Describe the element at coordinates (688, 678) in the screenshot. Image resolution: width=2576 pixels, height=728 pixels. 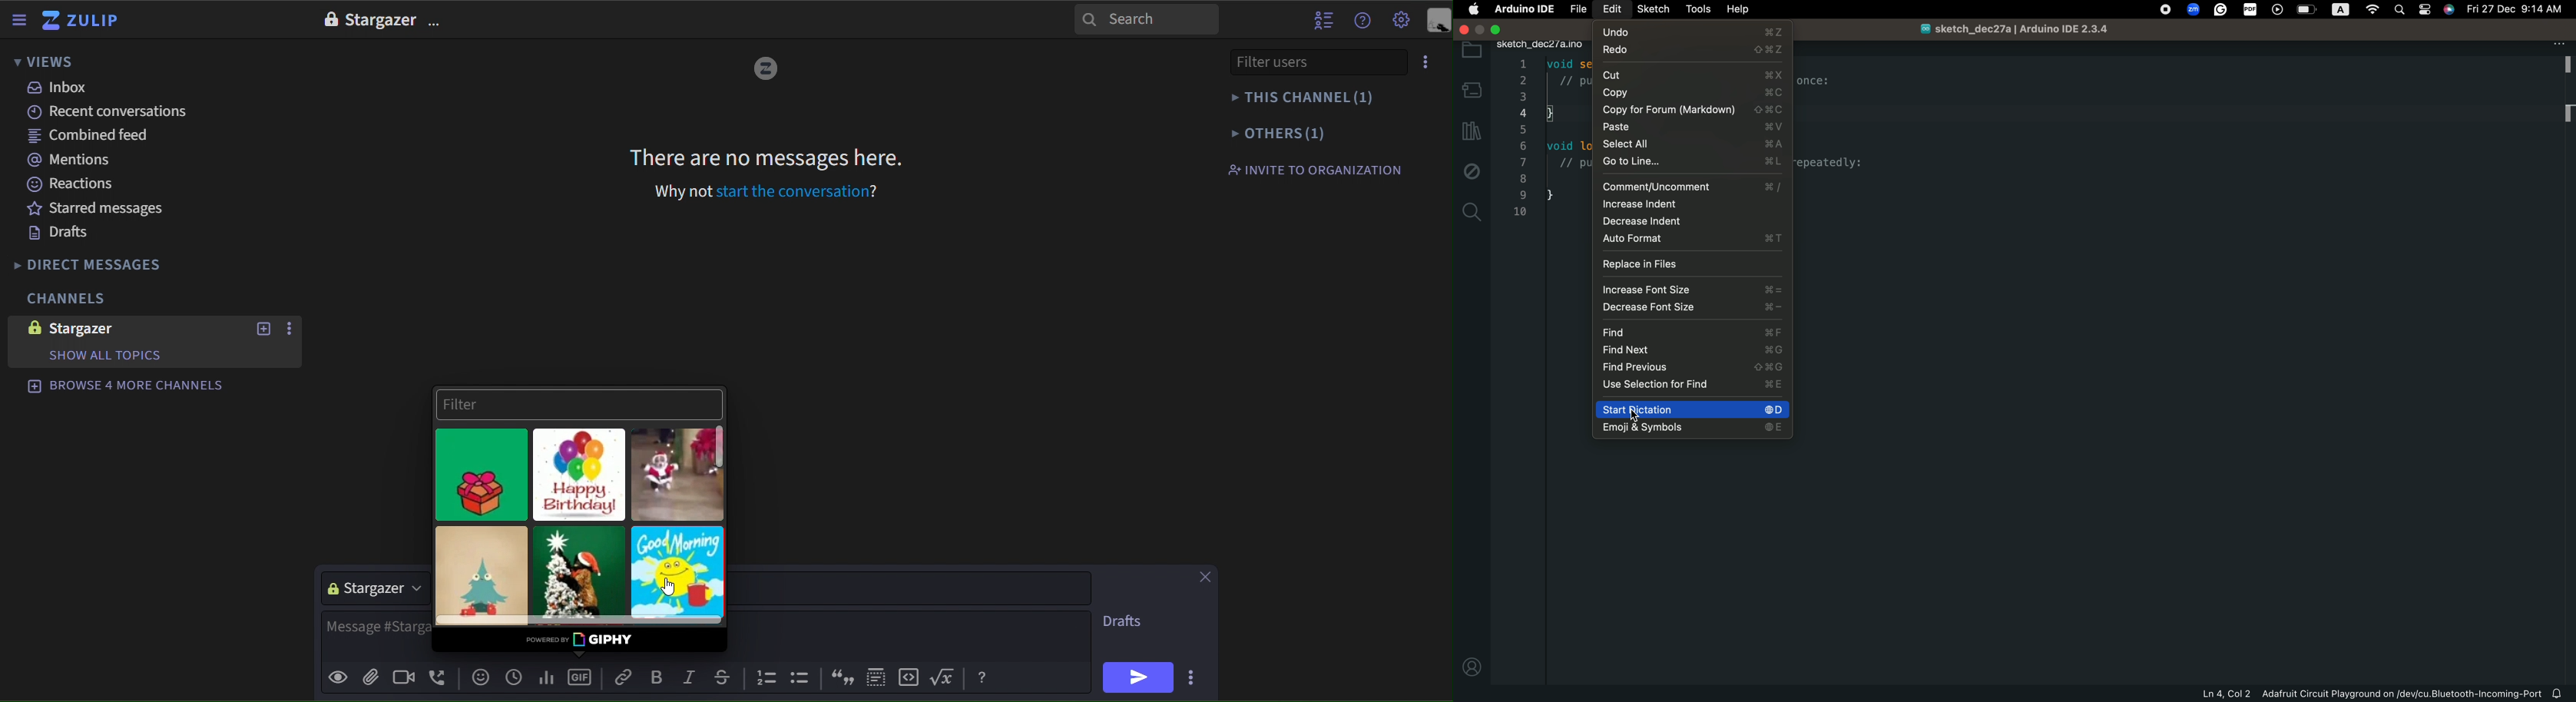
I see `italic` at that location.